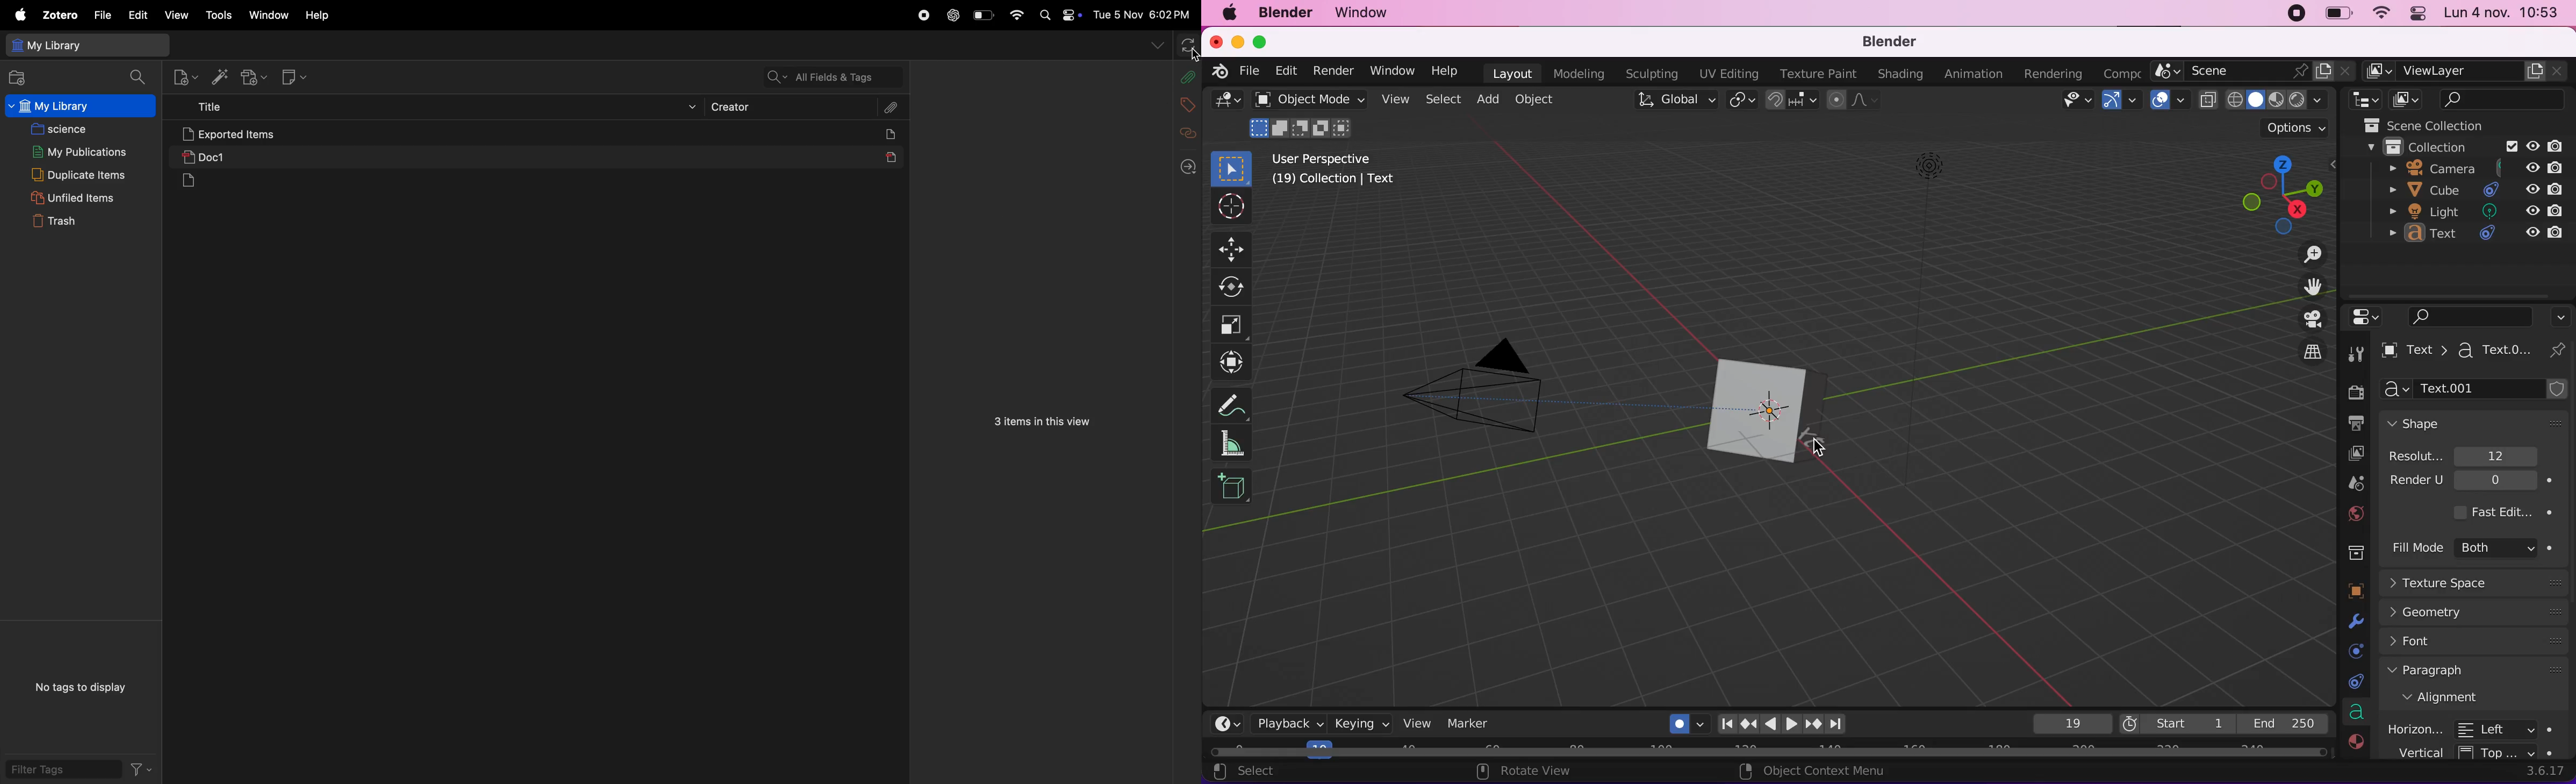 The width and height of the screenshot is (2576, 784). Describe the element at coordinates (1286, 70) in the screenshot. I see `edit` at that location.